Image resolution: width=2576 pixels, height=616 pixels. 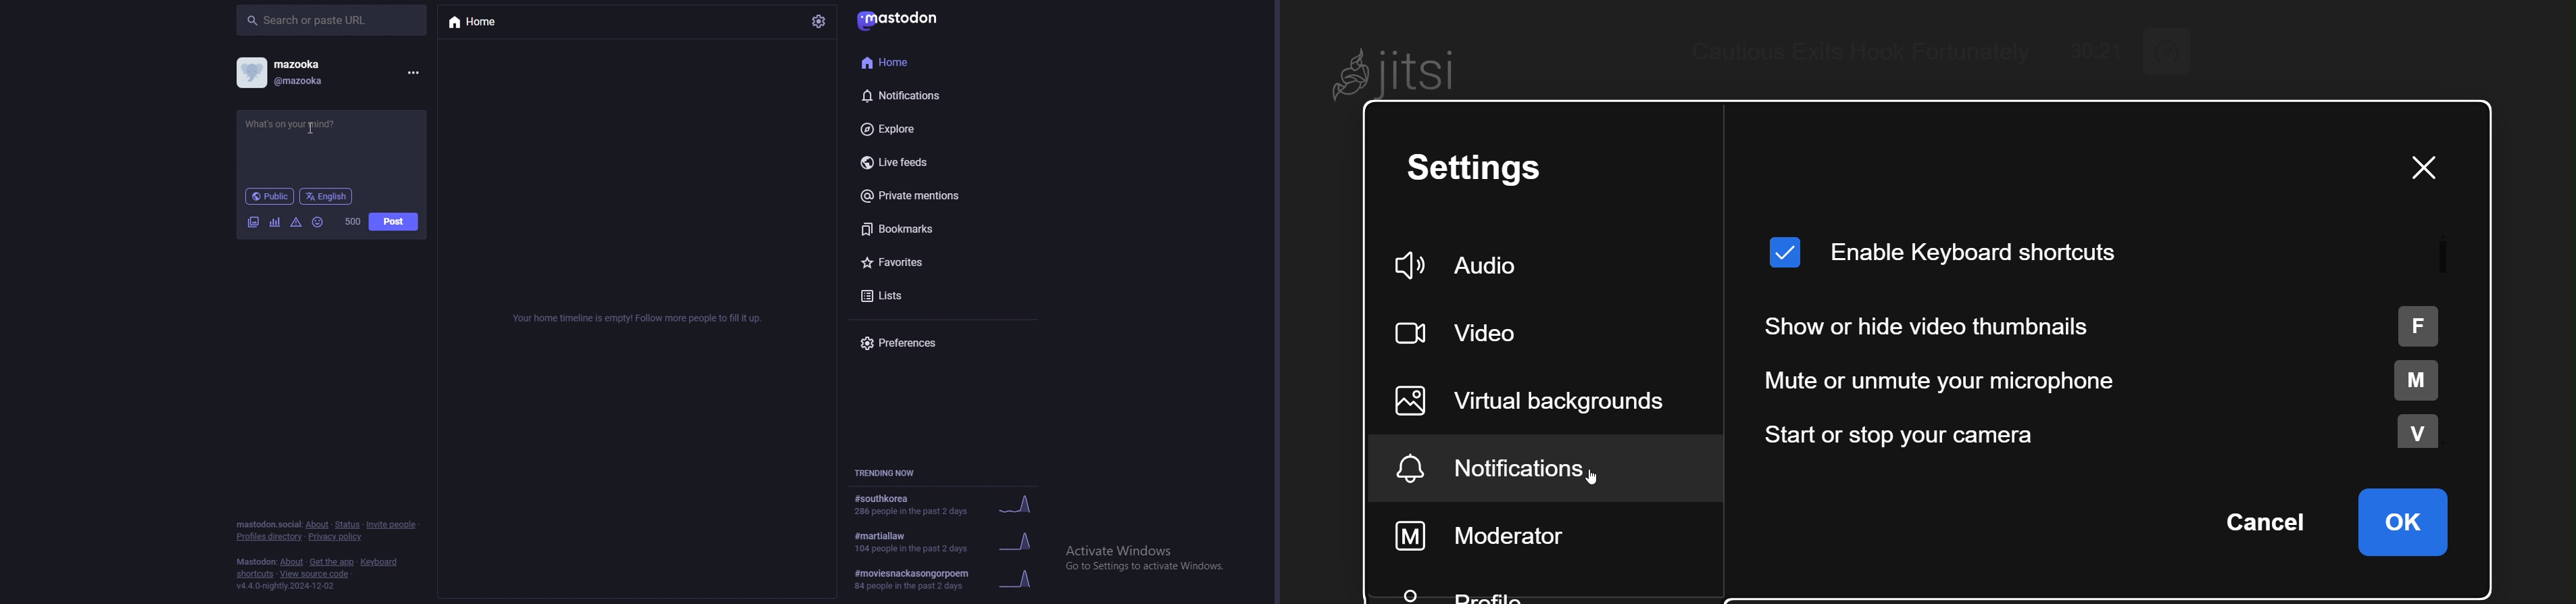 I want to click on images, so click(x=253, y=223).